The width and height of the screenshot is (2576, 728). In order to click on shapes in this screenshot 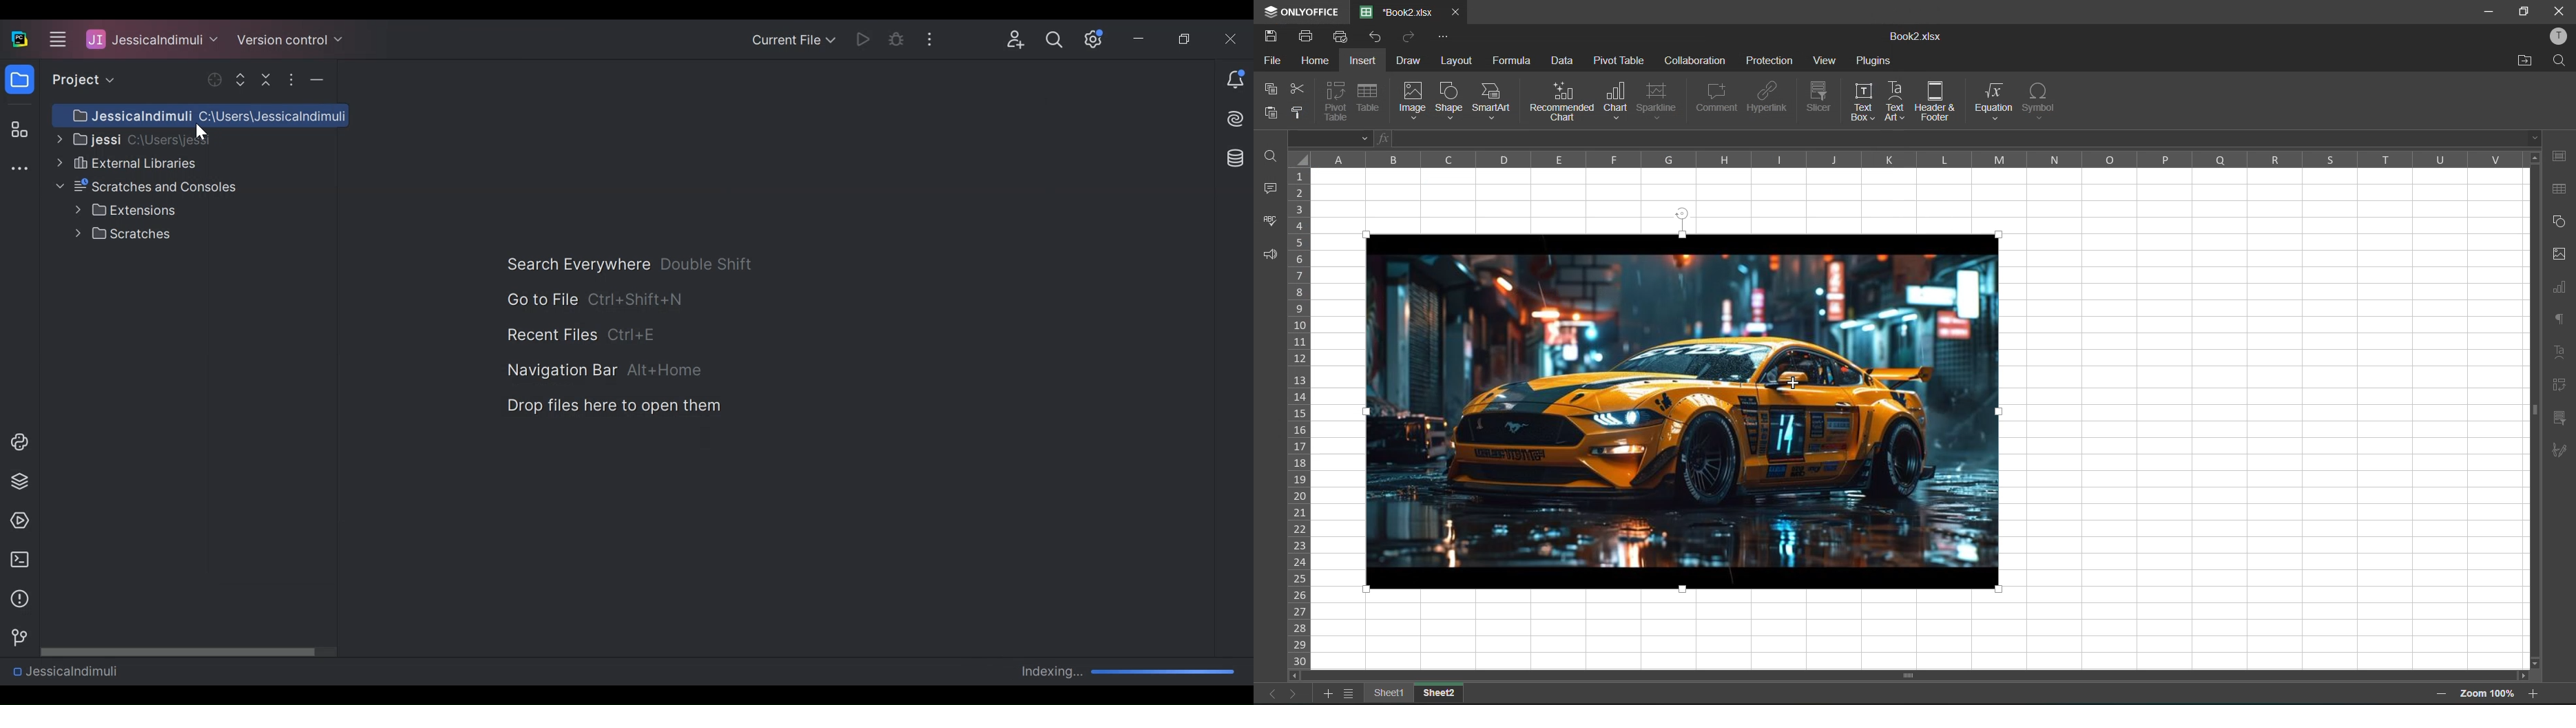, I will do `click(2559, 224)`.